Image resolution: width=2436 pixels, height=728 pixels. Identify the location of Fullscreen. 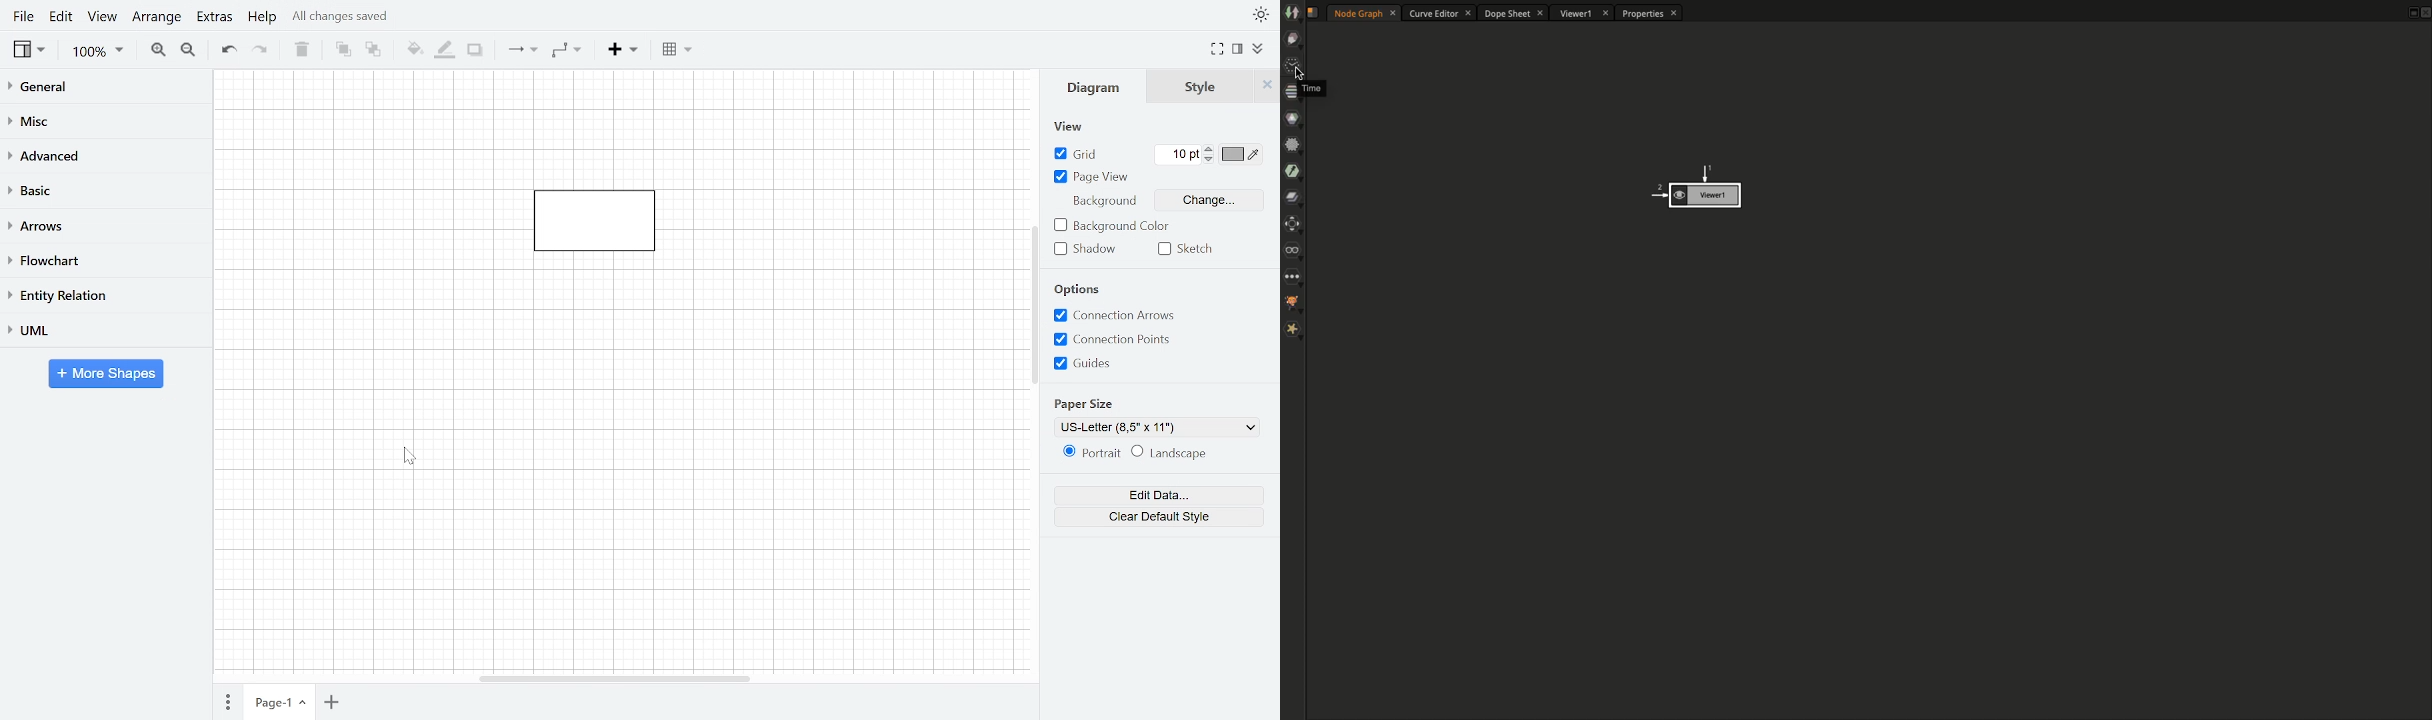
(1217, 49).